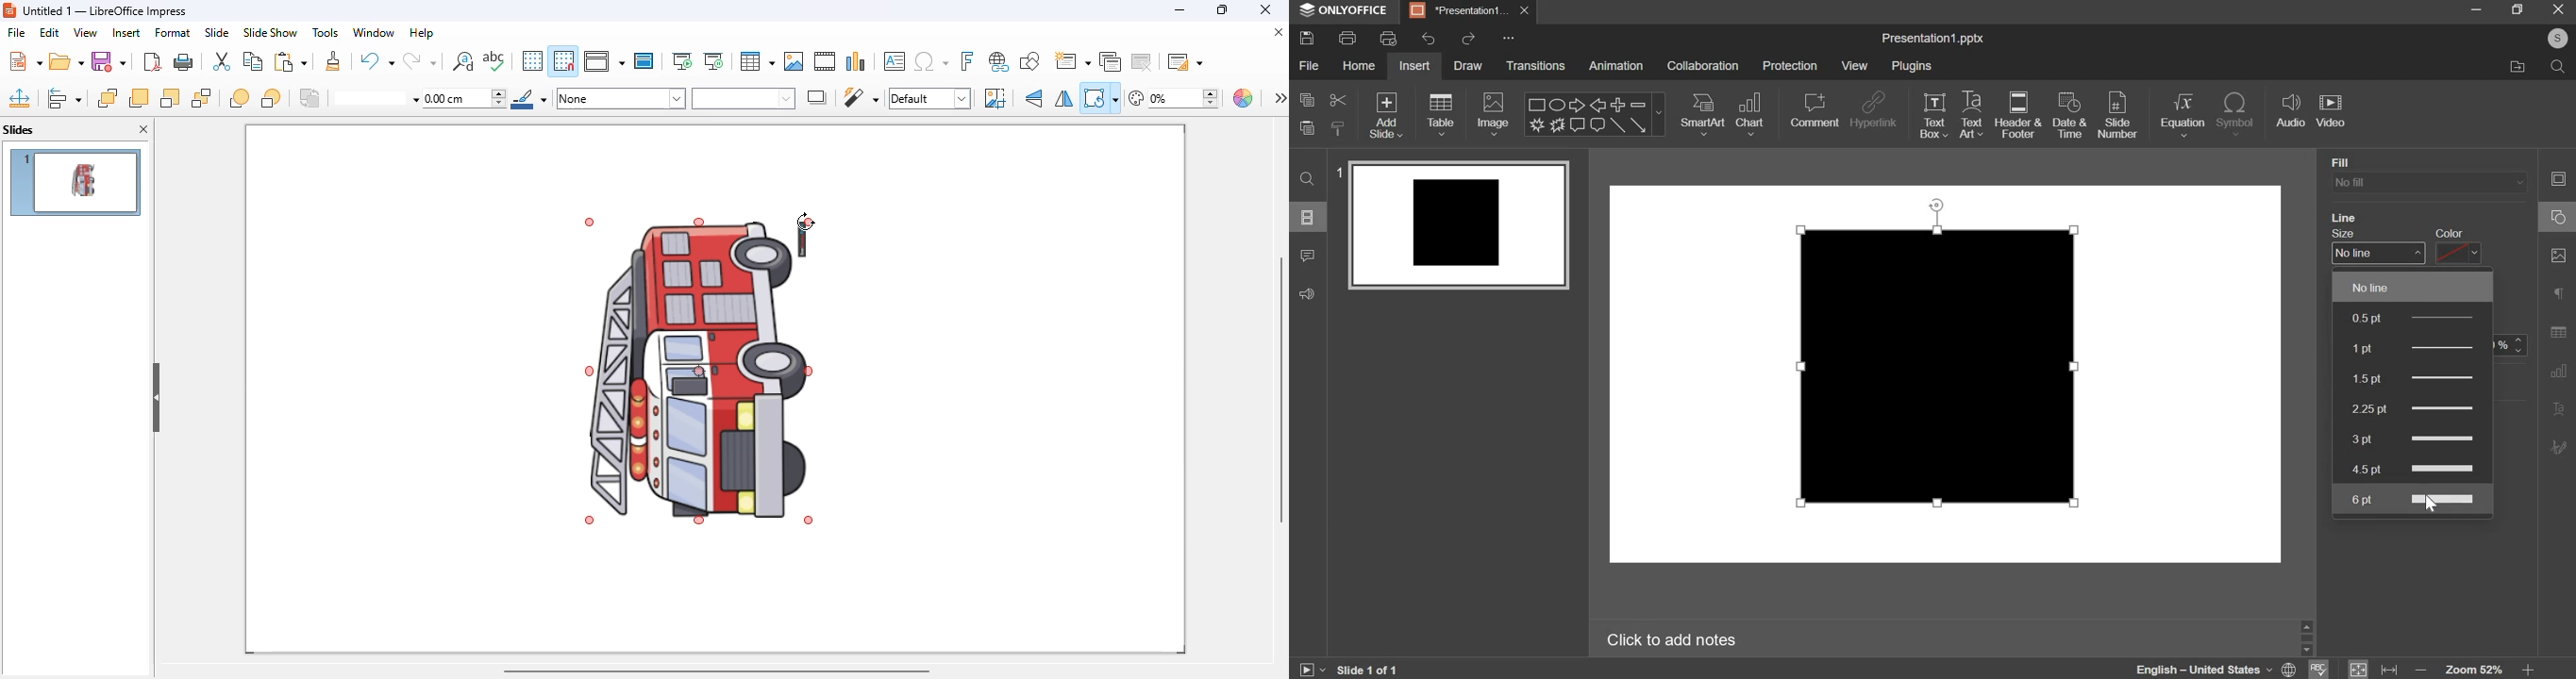 This screenshot has height=700, width=2576. Describe the element at coordinates (1579, 105) in the screenshot. I see `Arrow` at that location.